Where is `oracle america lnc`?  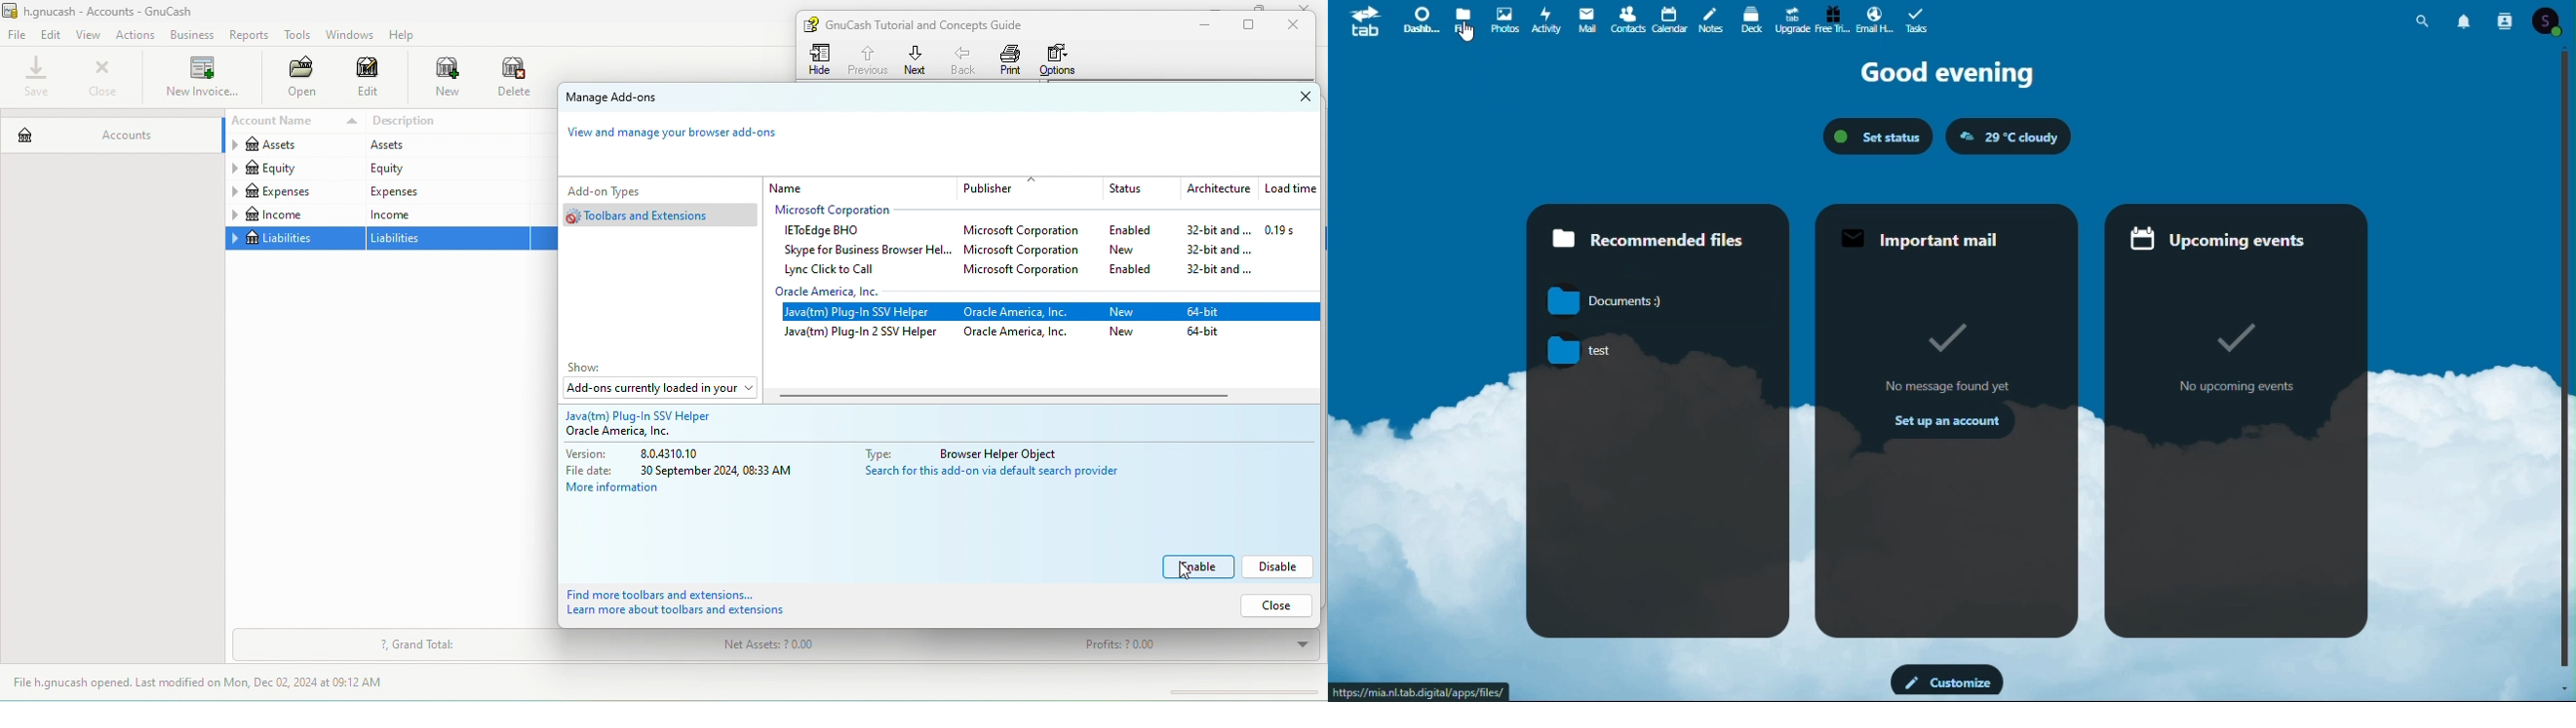
oracle america lnc is located at coordinates (1022, 333).